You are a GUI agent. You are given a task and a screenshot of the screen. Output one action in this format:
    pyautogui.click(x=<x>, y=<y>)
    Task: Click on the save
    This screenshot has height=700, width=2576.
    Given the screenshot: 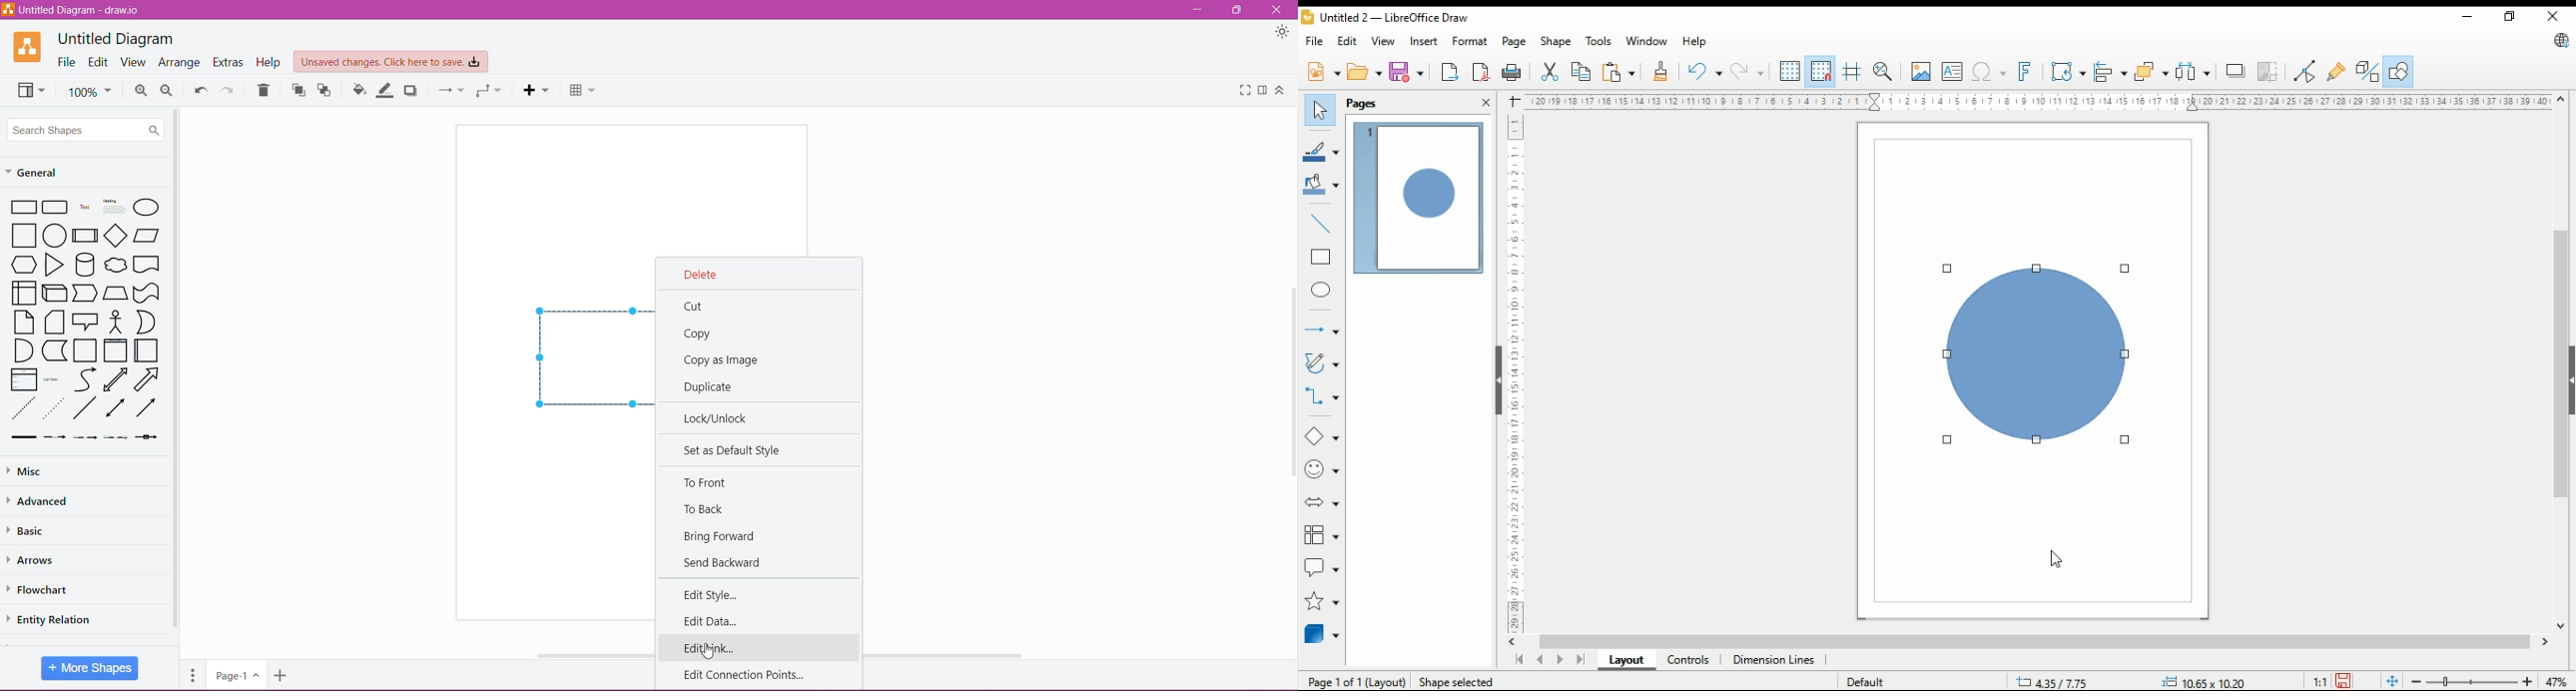 What is the action you would take?
    pyautogui.click(x=1406, y=71)
    